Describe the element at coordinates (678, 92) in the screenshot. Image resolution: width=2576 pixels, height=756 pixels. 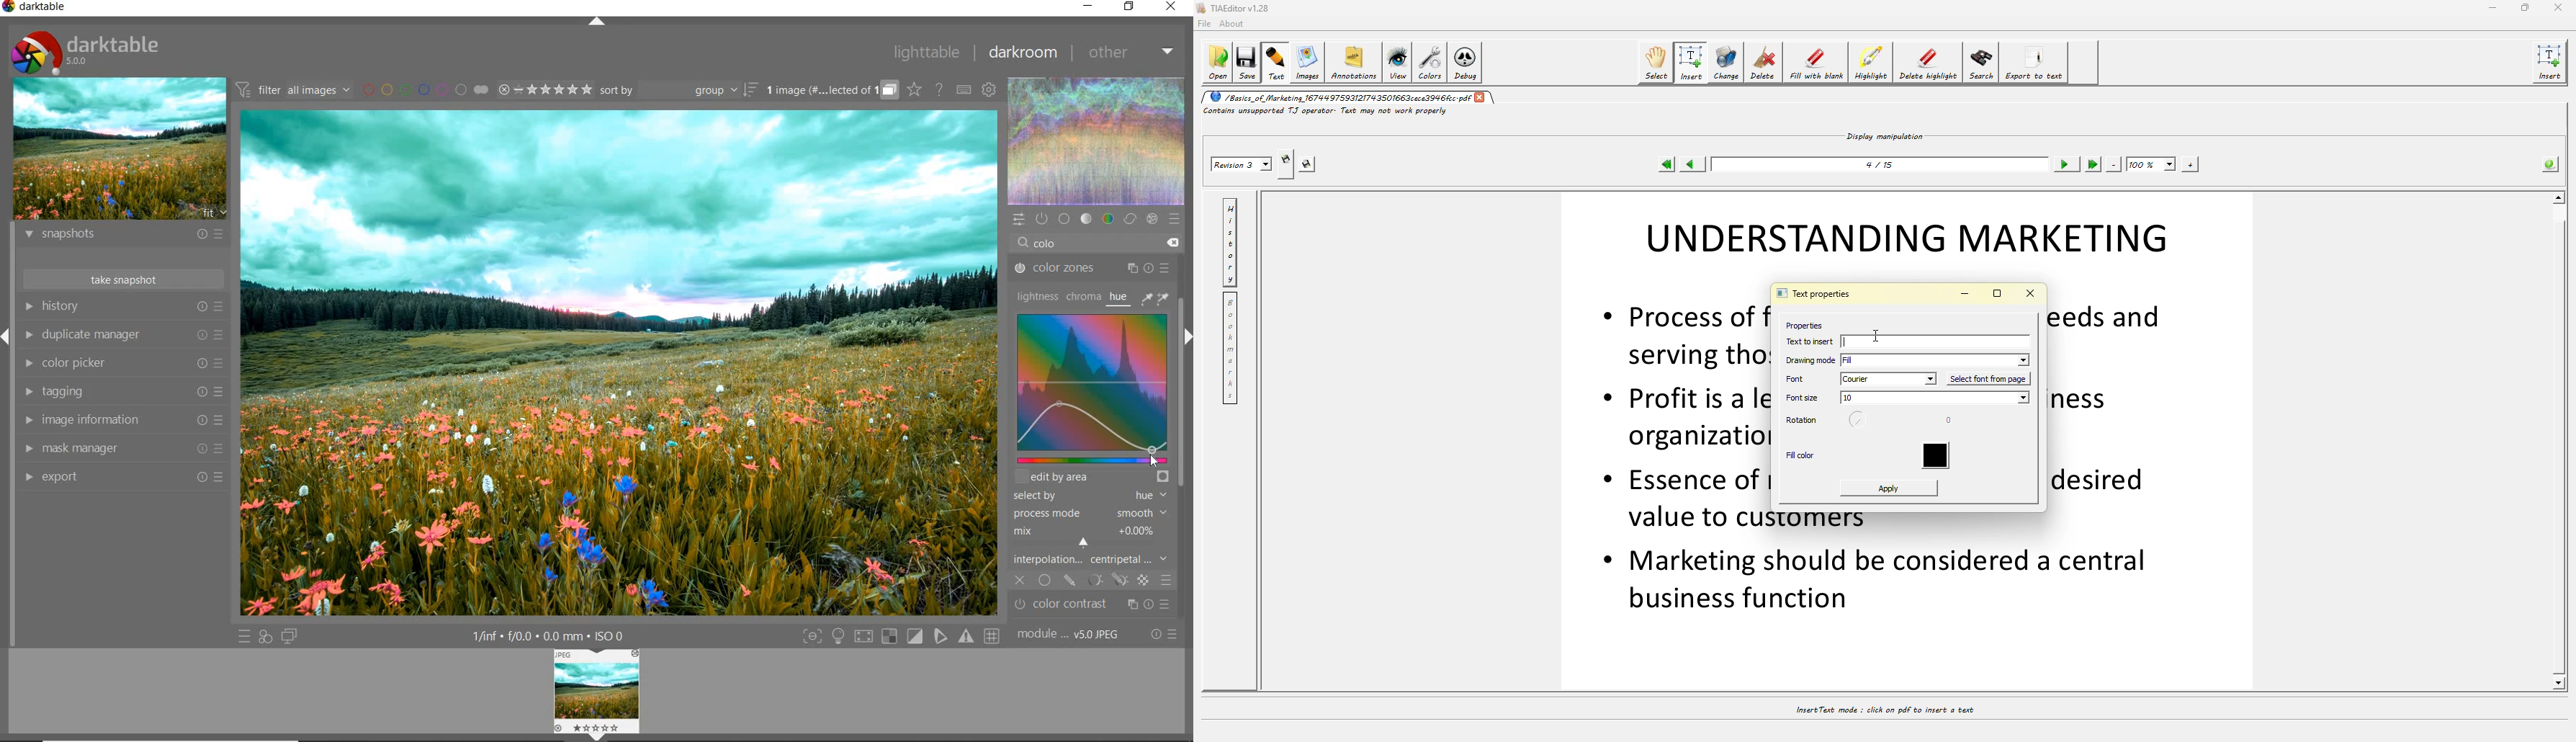
I see `sort` at that location.